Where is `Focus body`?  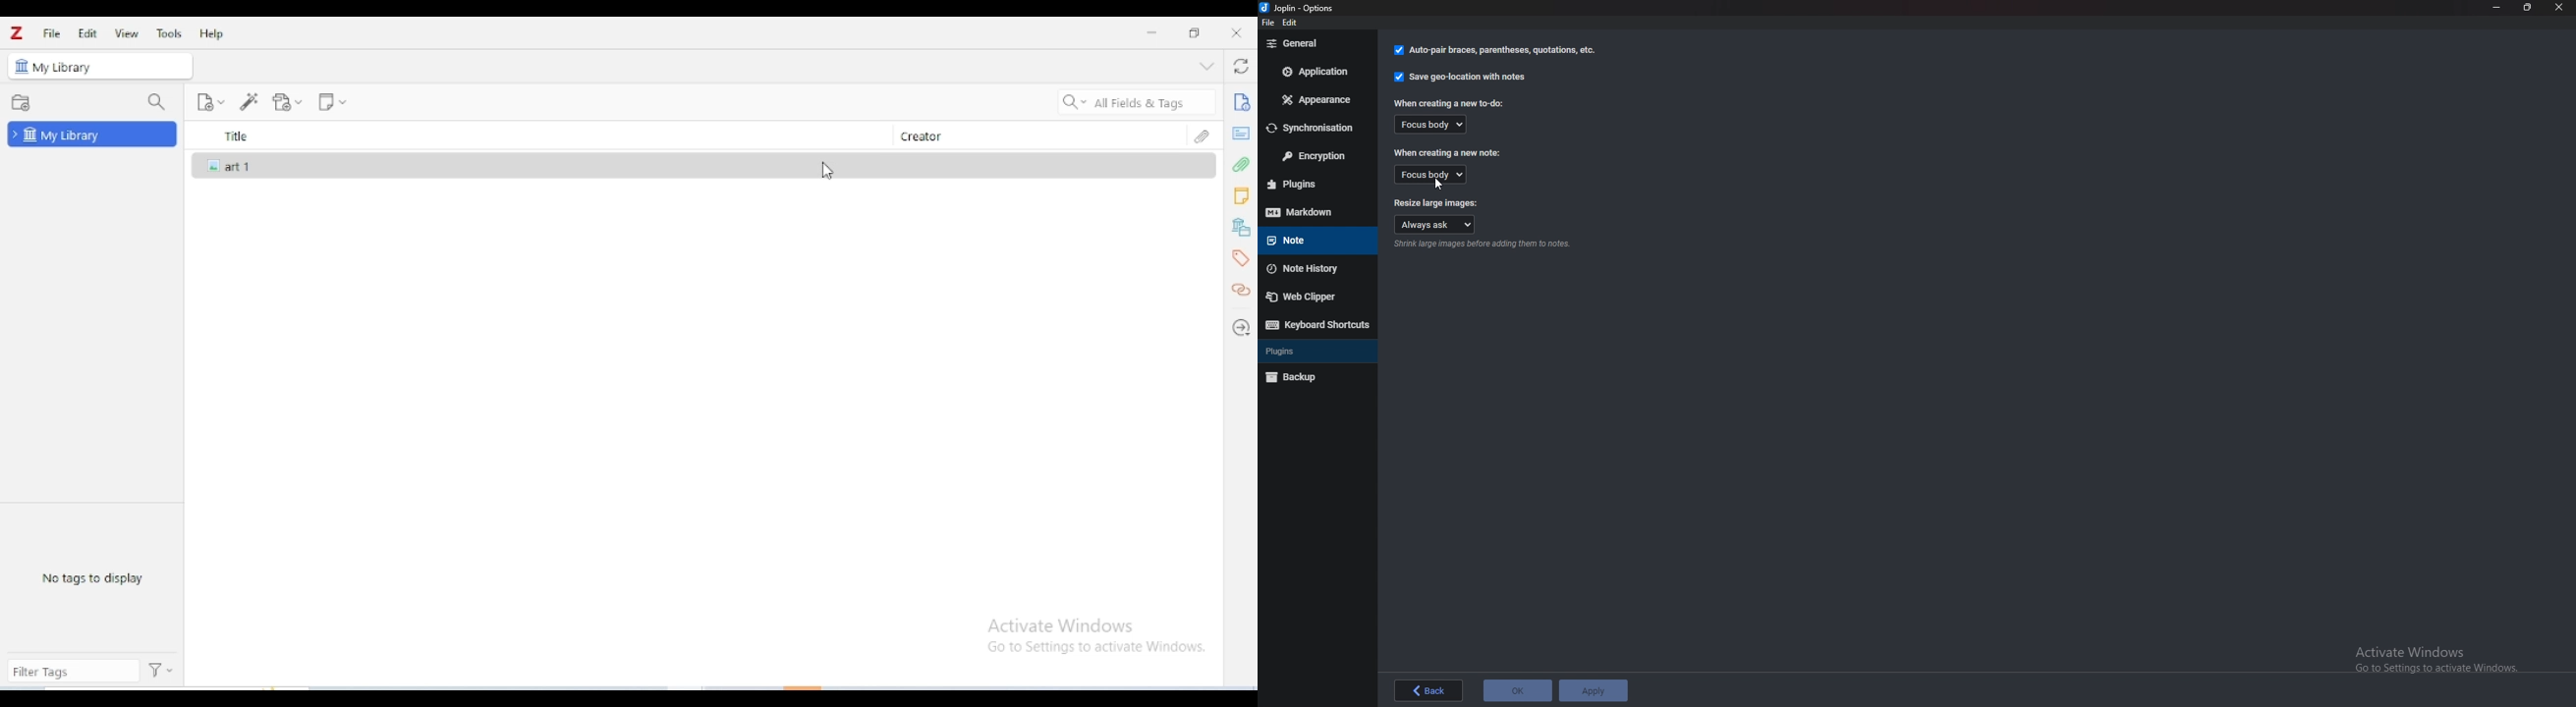 Focus body is located at coordinates (1430, 174).